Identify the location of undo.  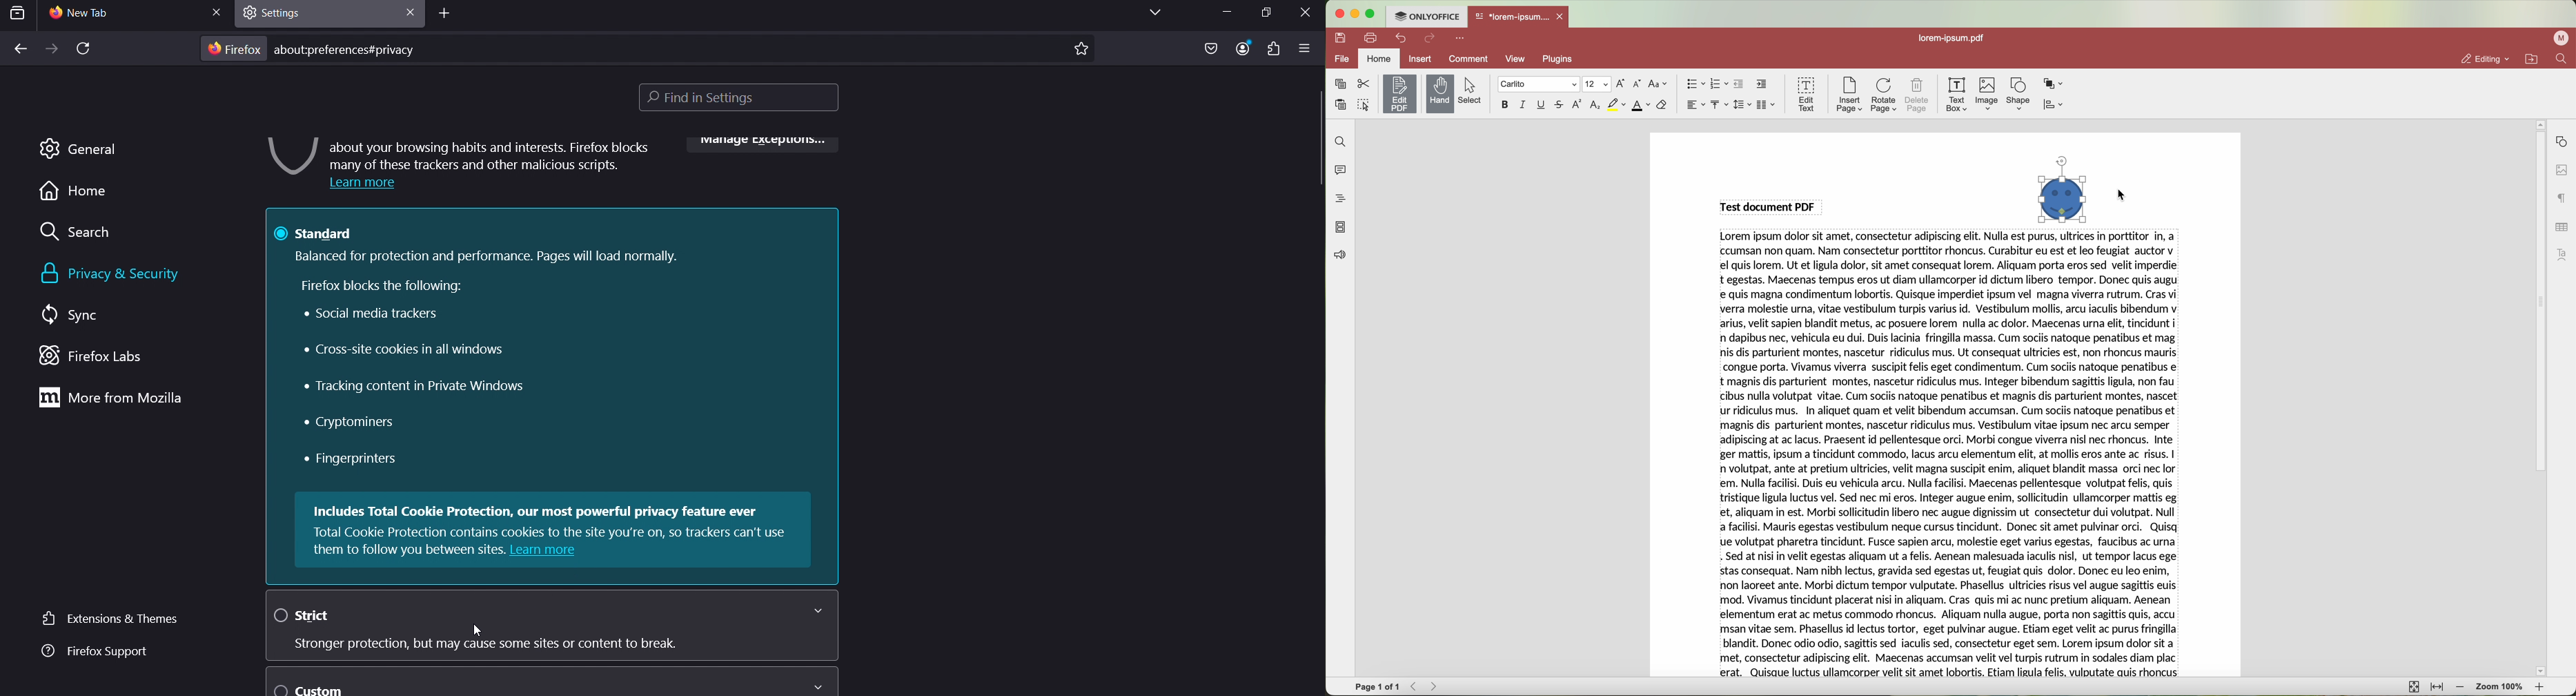
(1402, 37).